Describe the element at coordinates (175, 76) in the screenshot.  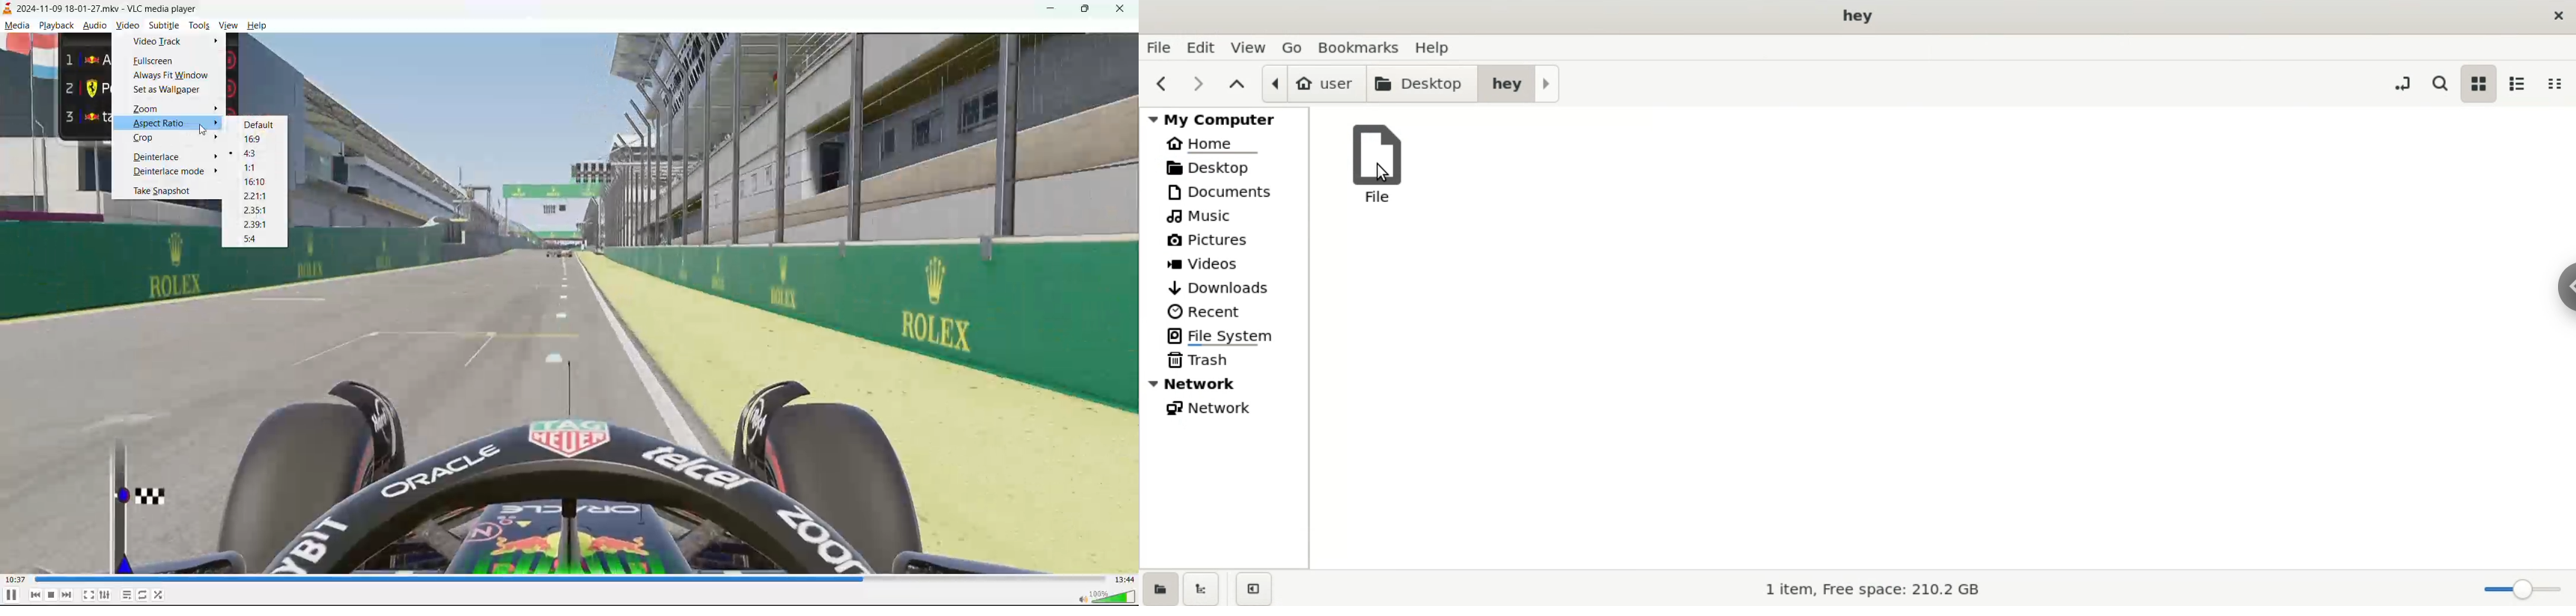
I see `always fit  window` at that location.